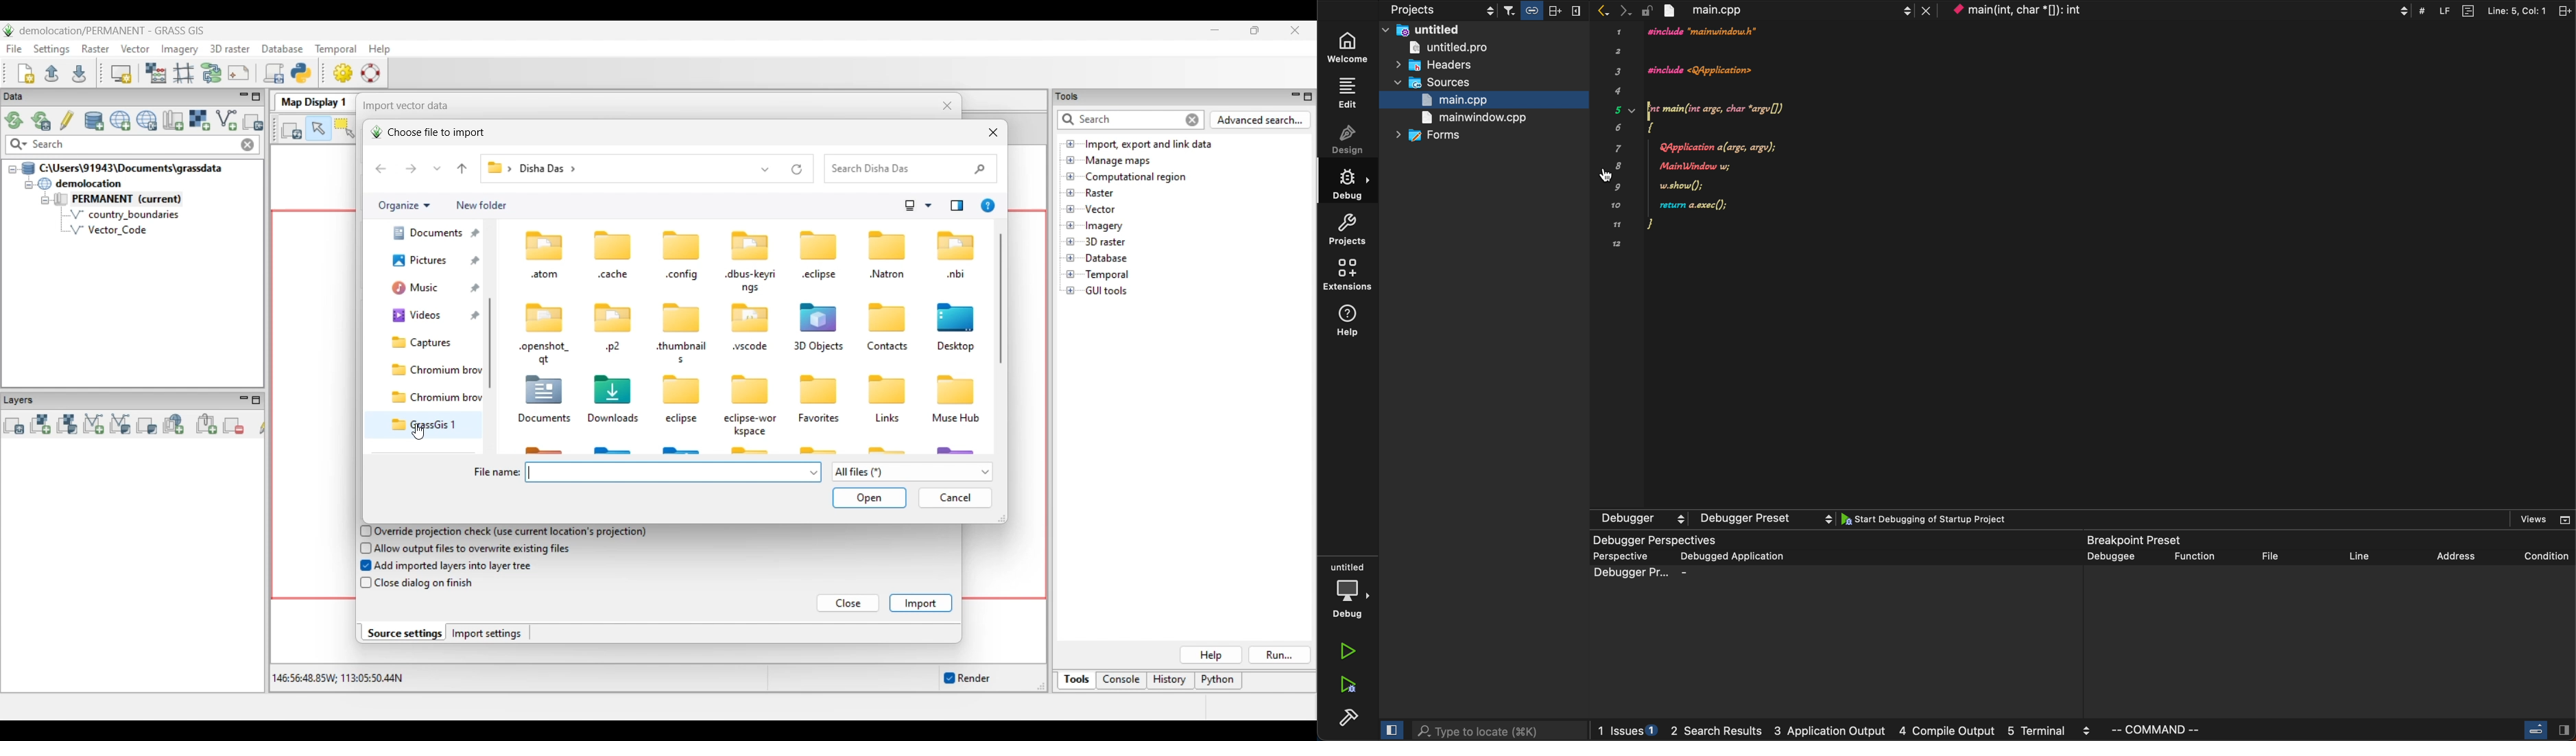 The width and height of the screenshot is (2576, 756). What do you see at coordinates (2192, 731) in the screenshot?
I see `command` at bounding box center [2192, 731].